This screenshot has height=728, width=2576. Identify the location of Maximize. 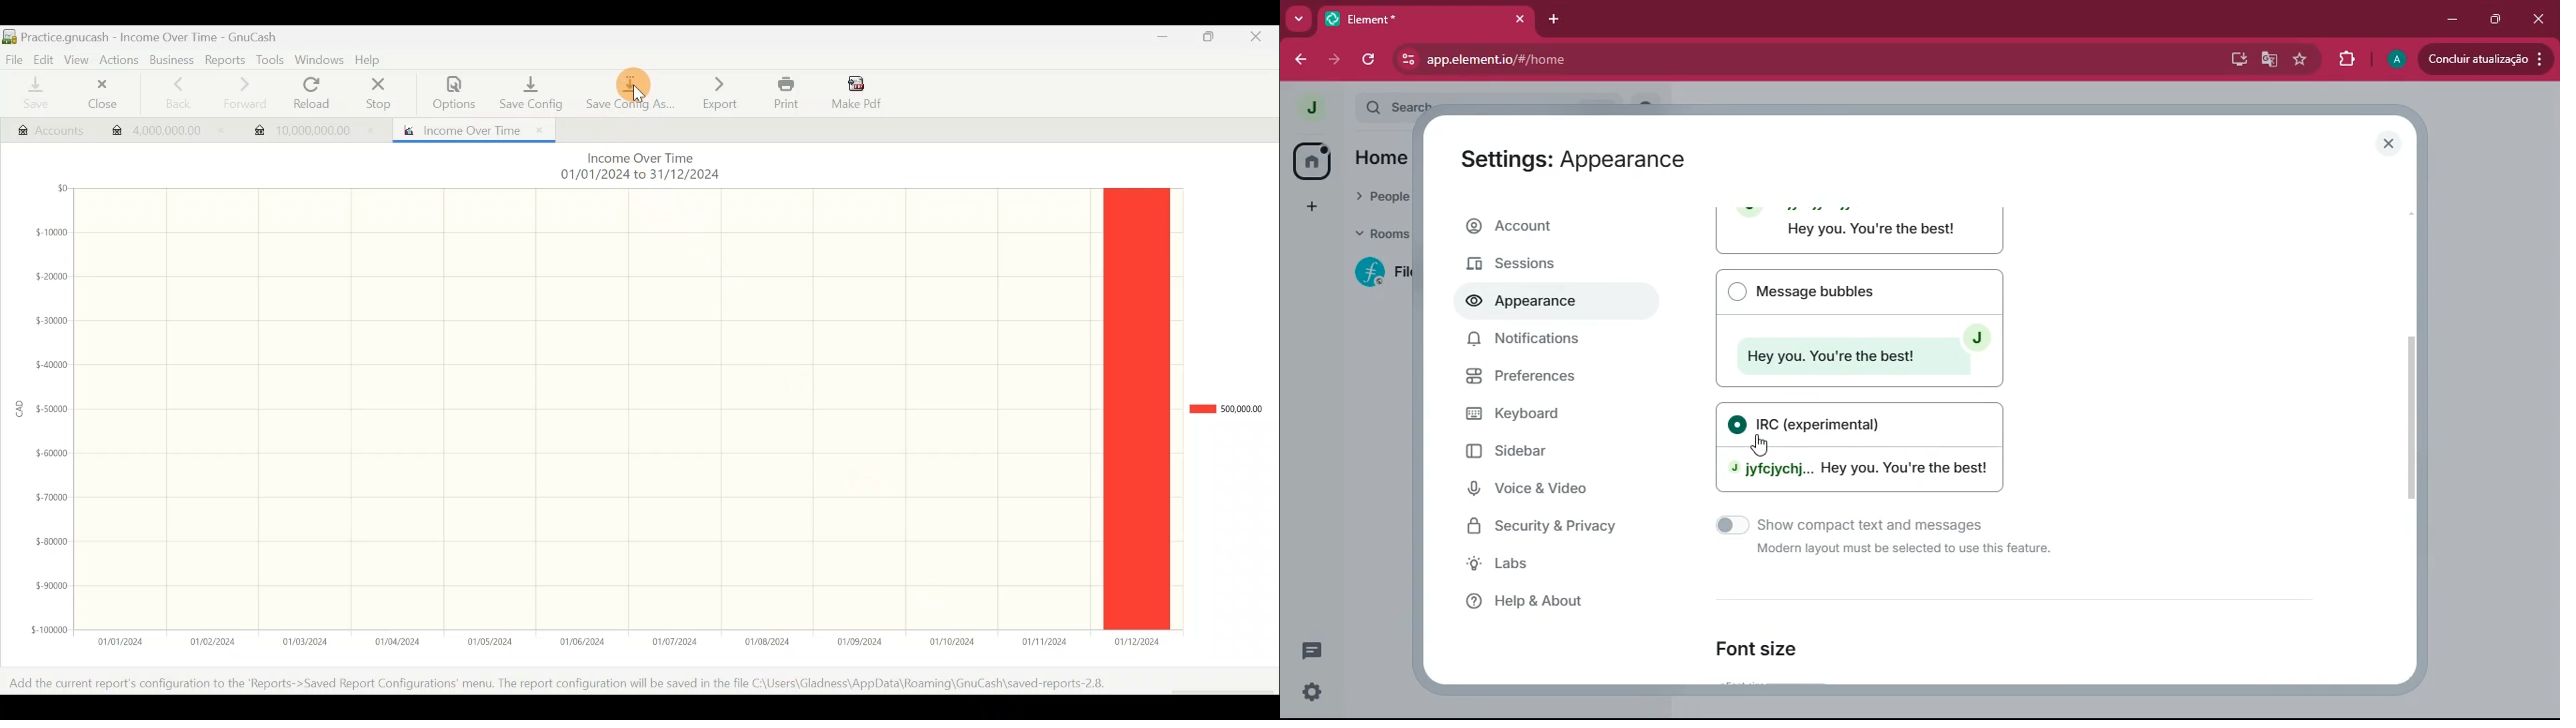
(1210, 40).